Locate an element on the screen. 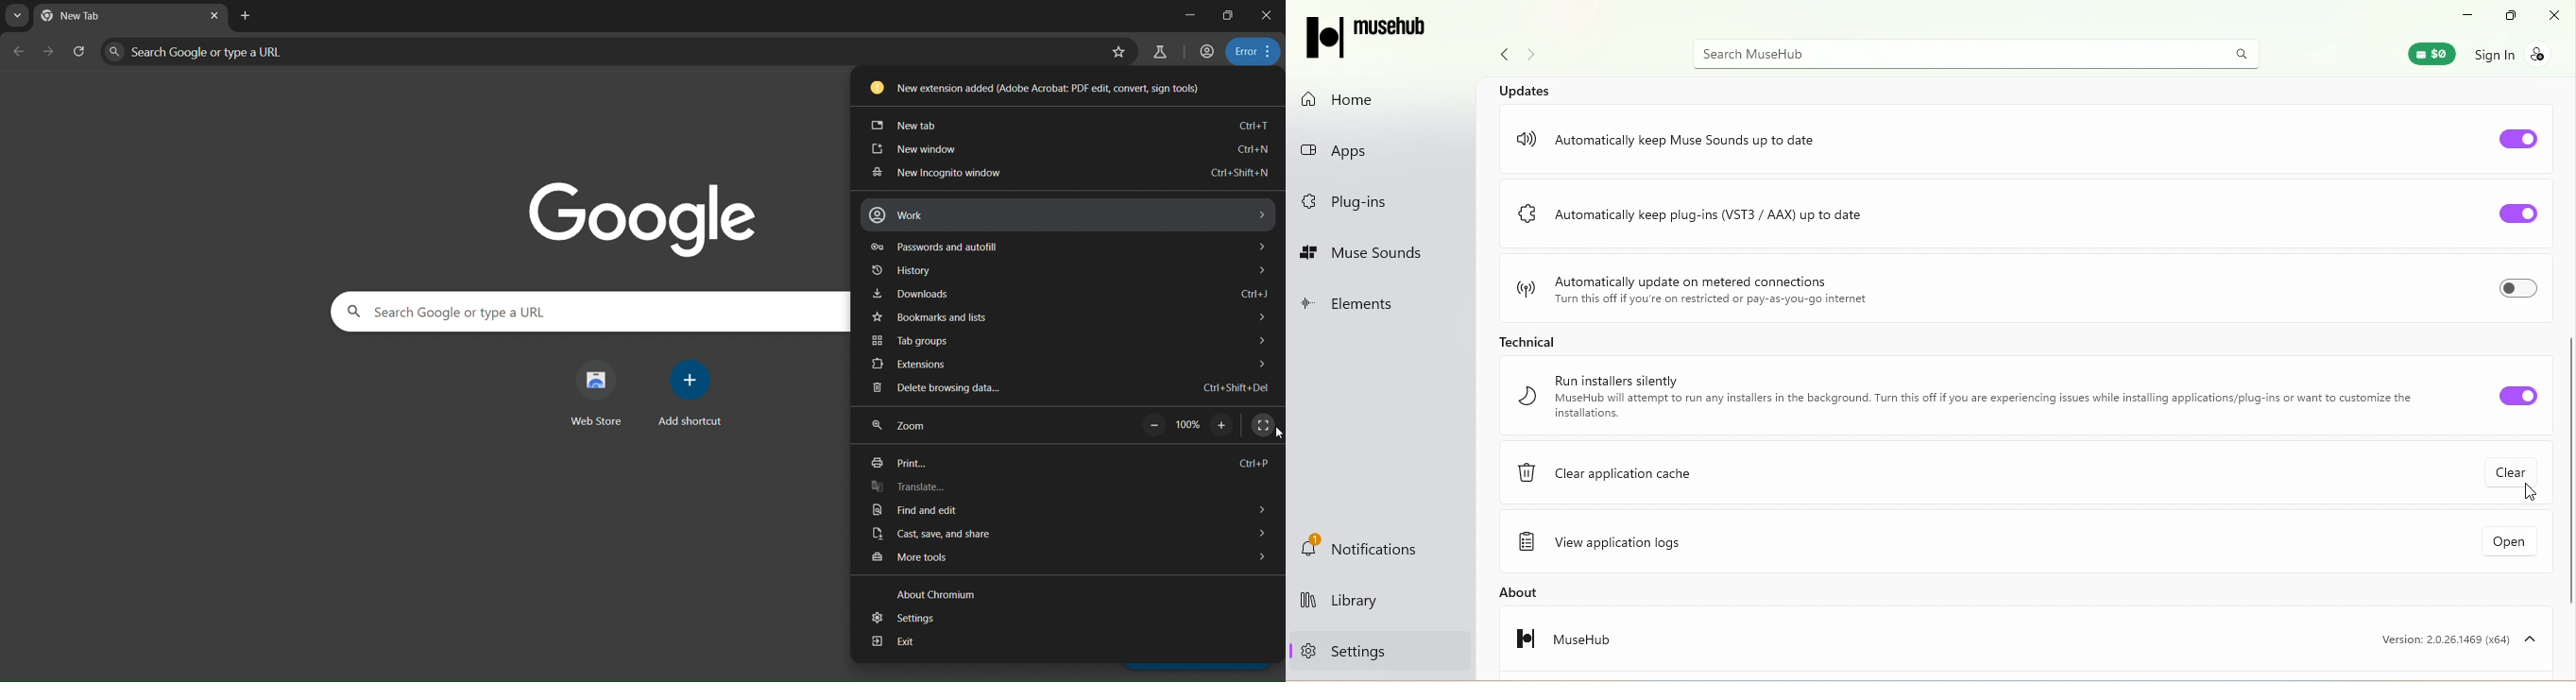  Toggle button is located at coordinates (2503, 395).